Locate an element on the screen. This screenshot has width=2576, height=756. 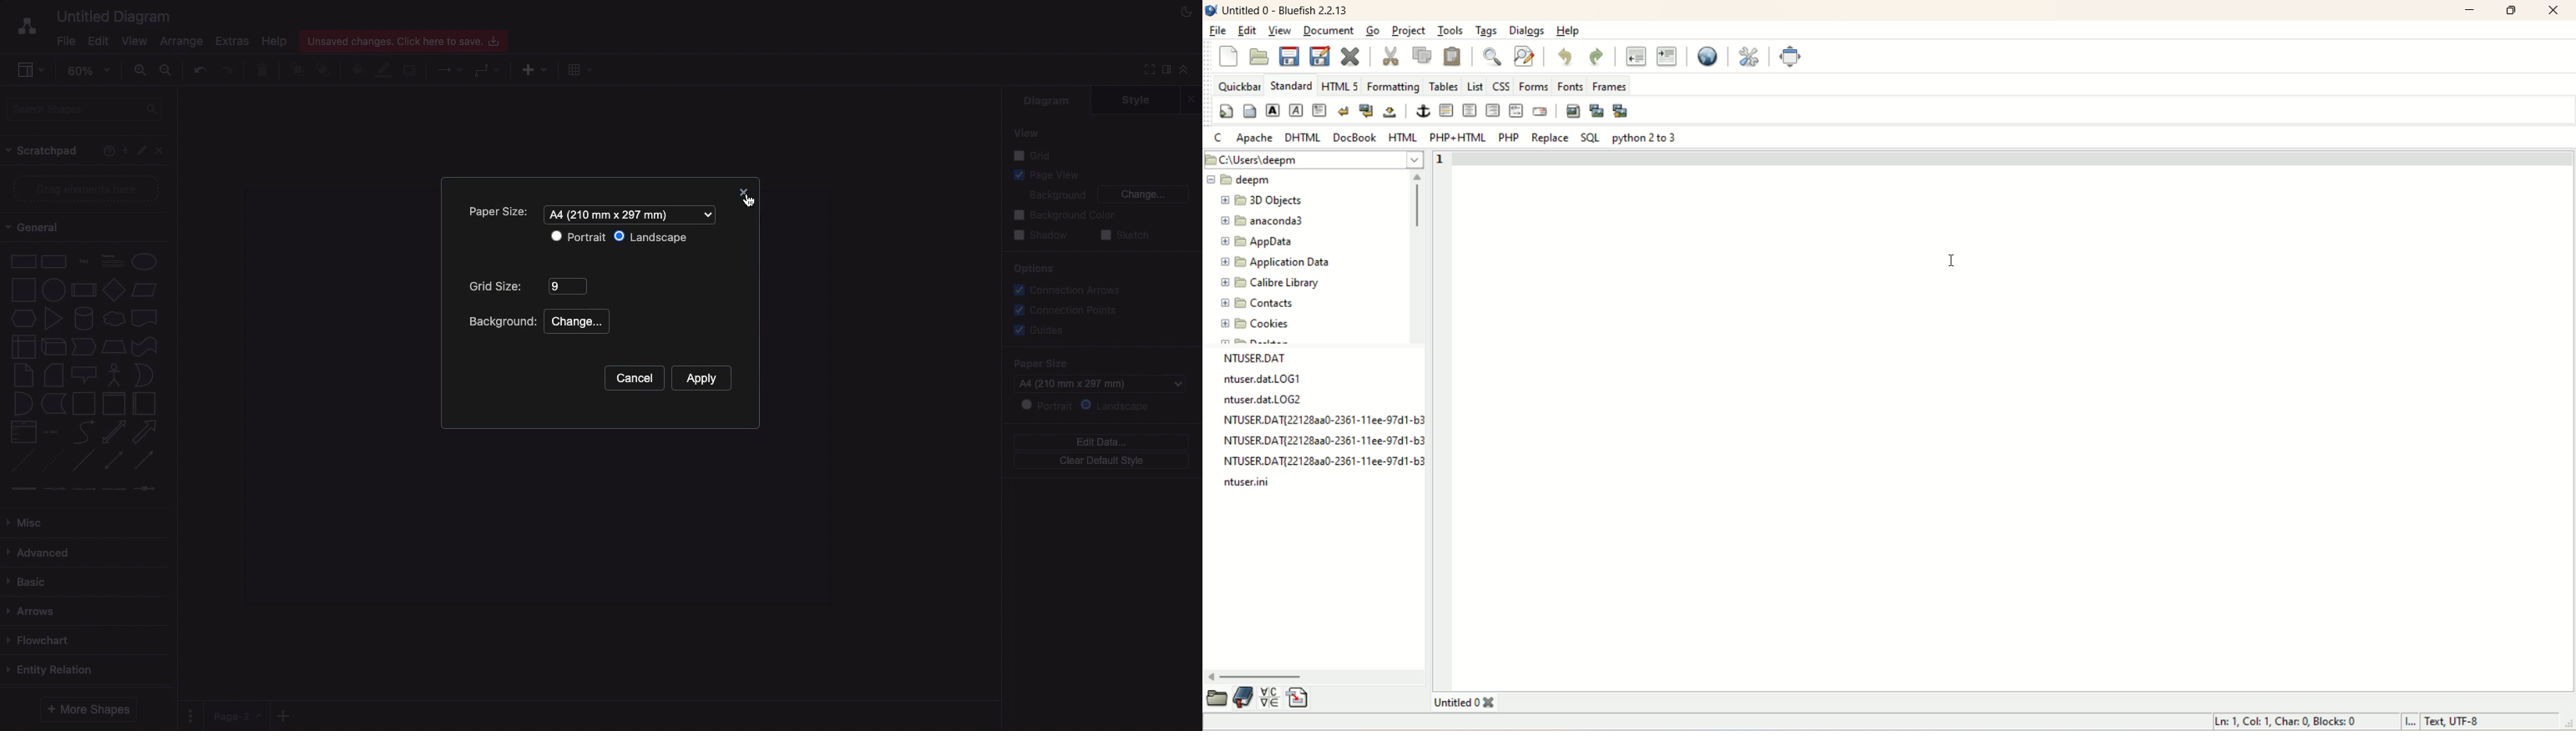
Sidebar is located at coordinates (1165, 71).